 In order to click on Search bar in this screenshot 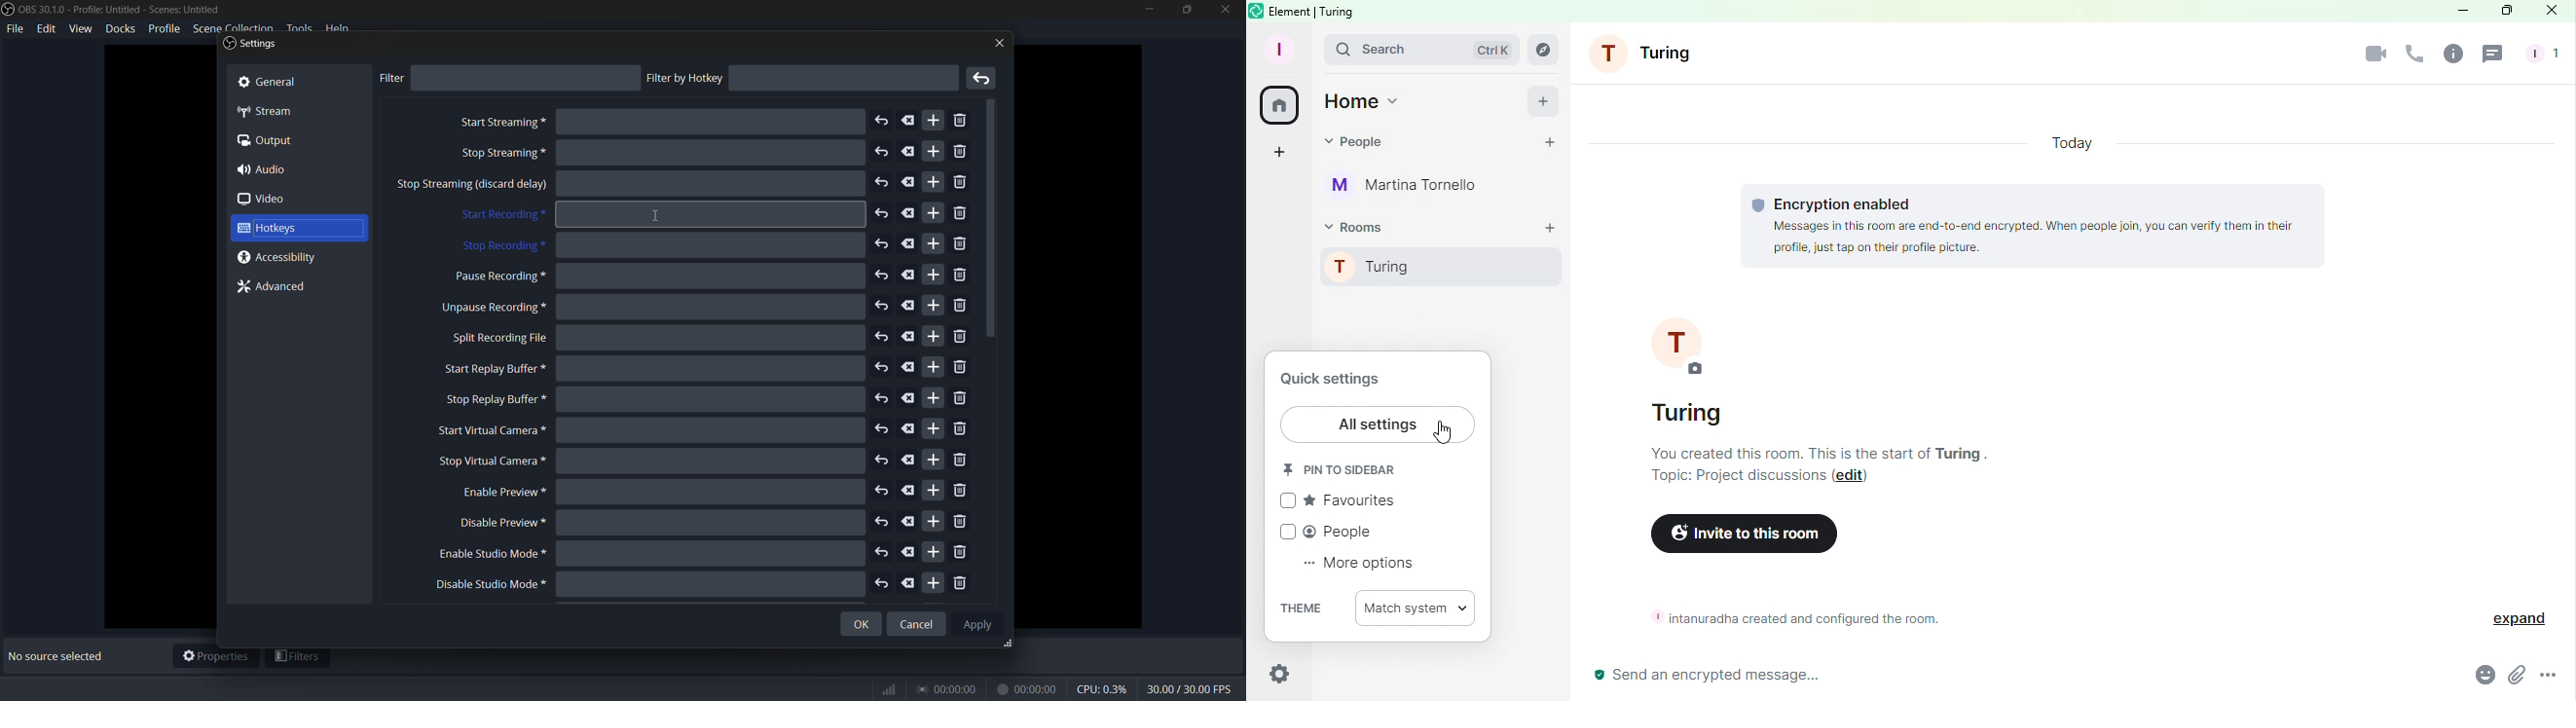, I will do `click(1422, 47)`.